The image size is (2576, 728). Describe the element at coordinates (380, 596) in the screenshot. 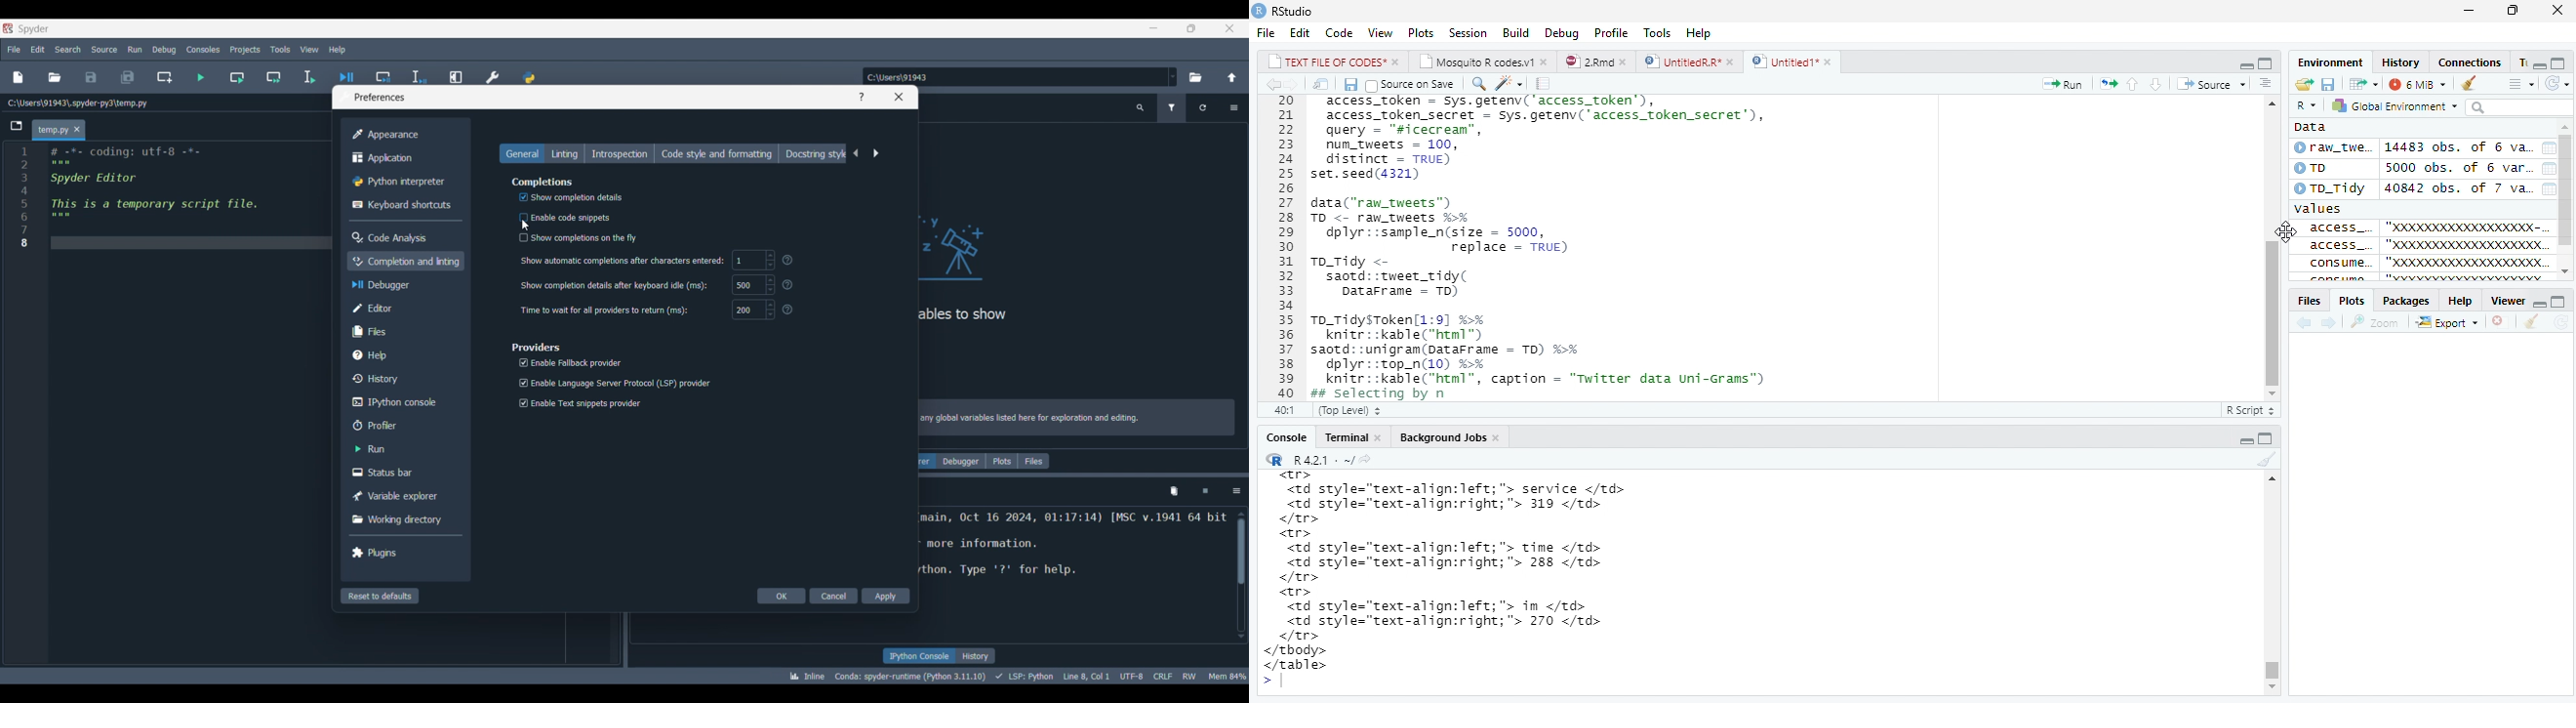

I see `Reset to defaults` at that location.